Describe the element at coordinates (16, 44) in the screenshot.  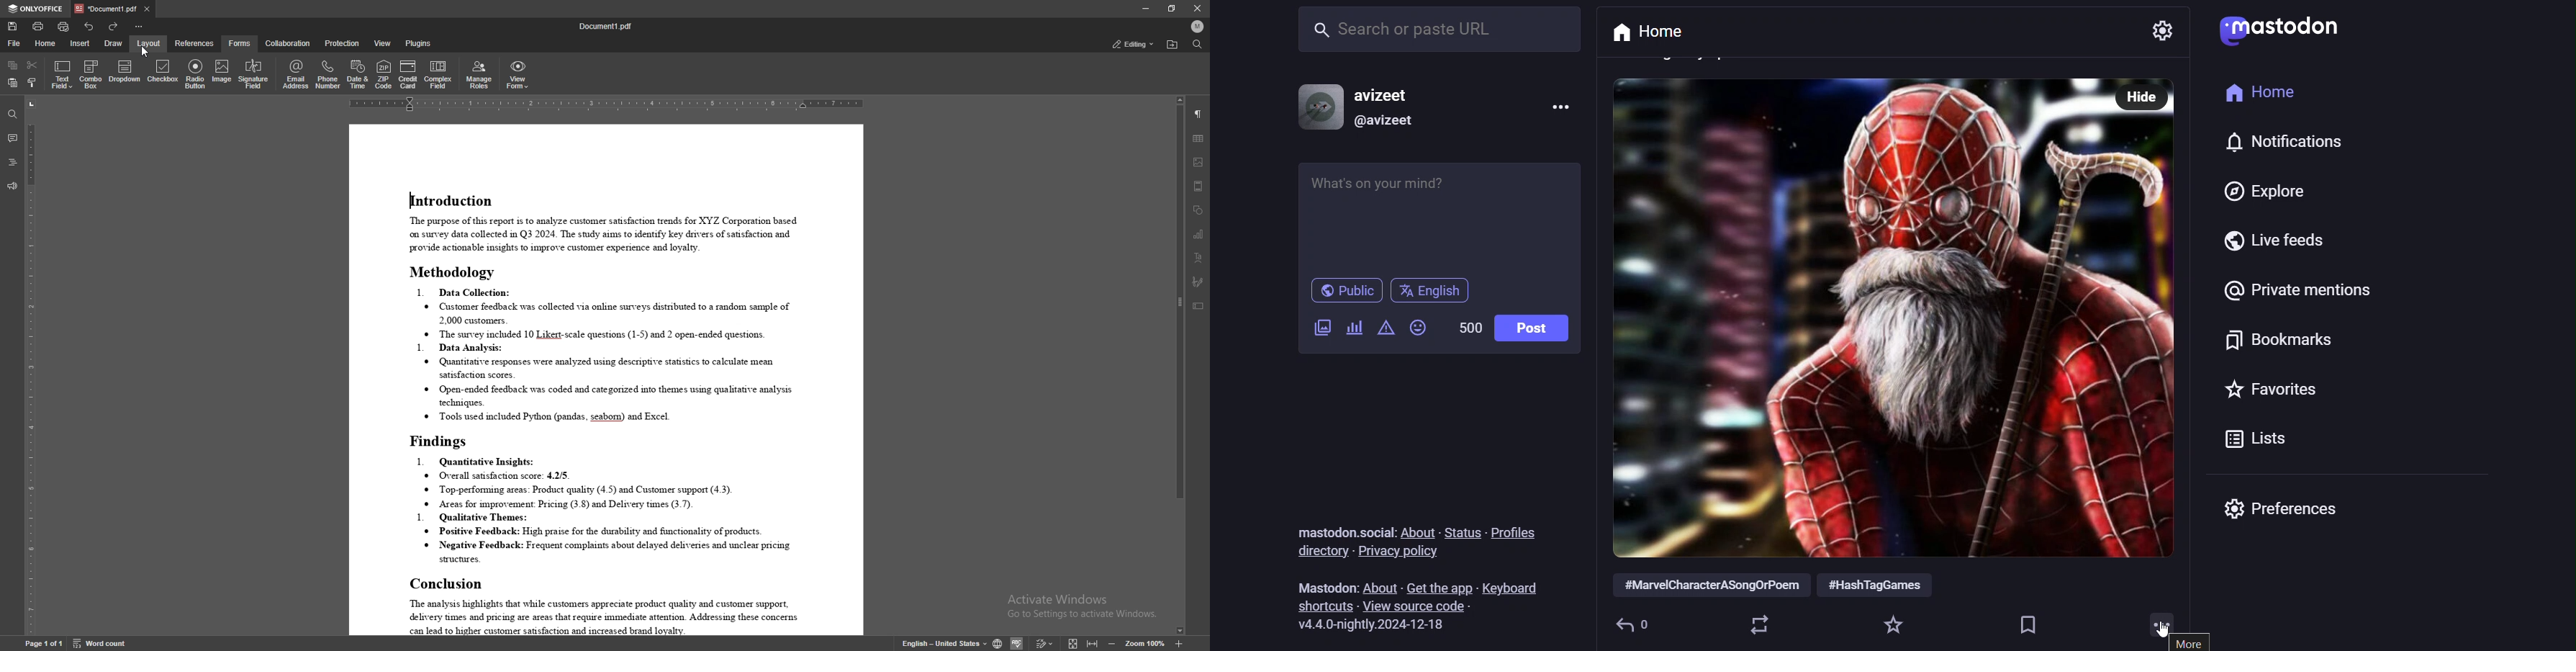
I see `file` at that location.